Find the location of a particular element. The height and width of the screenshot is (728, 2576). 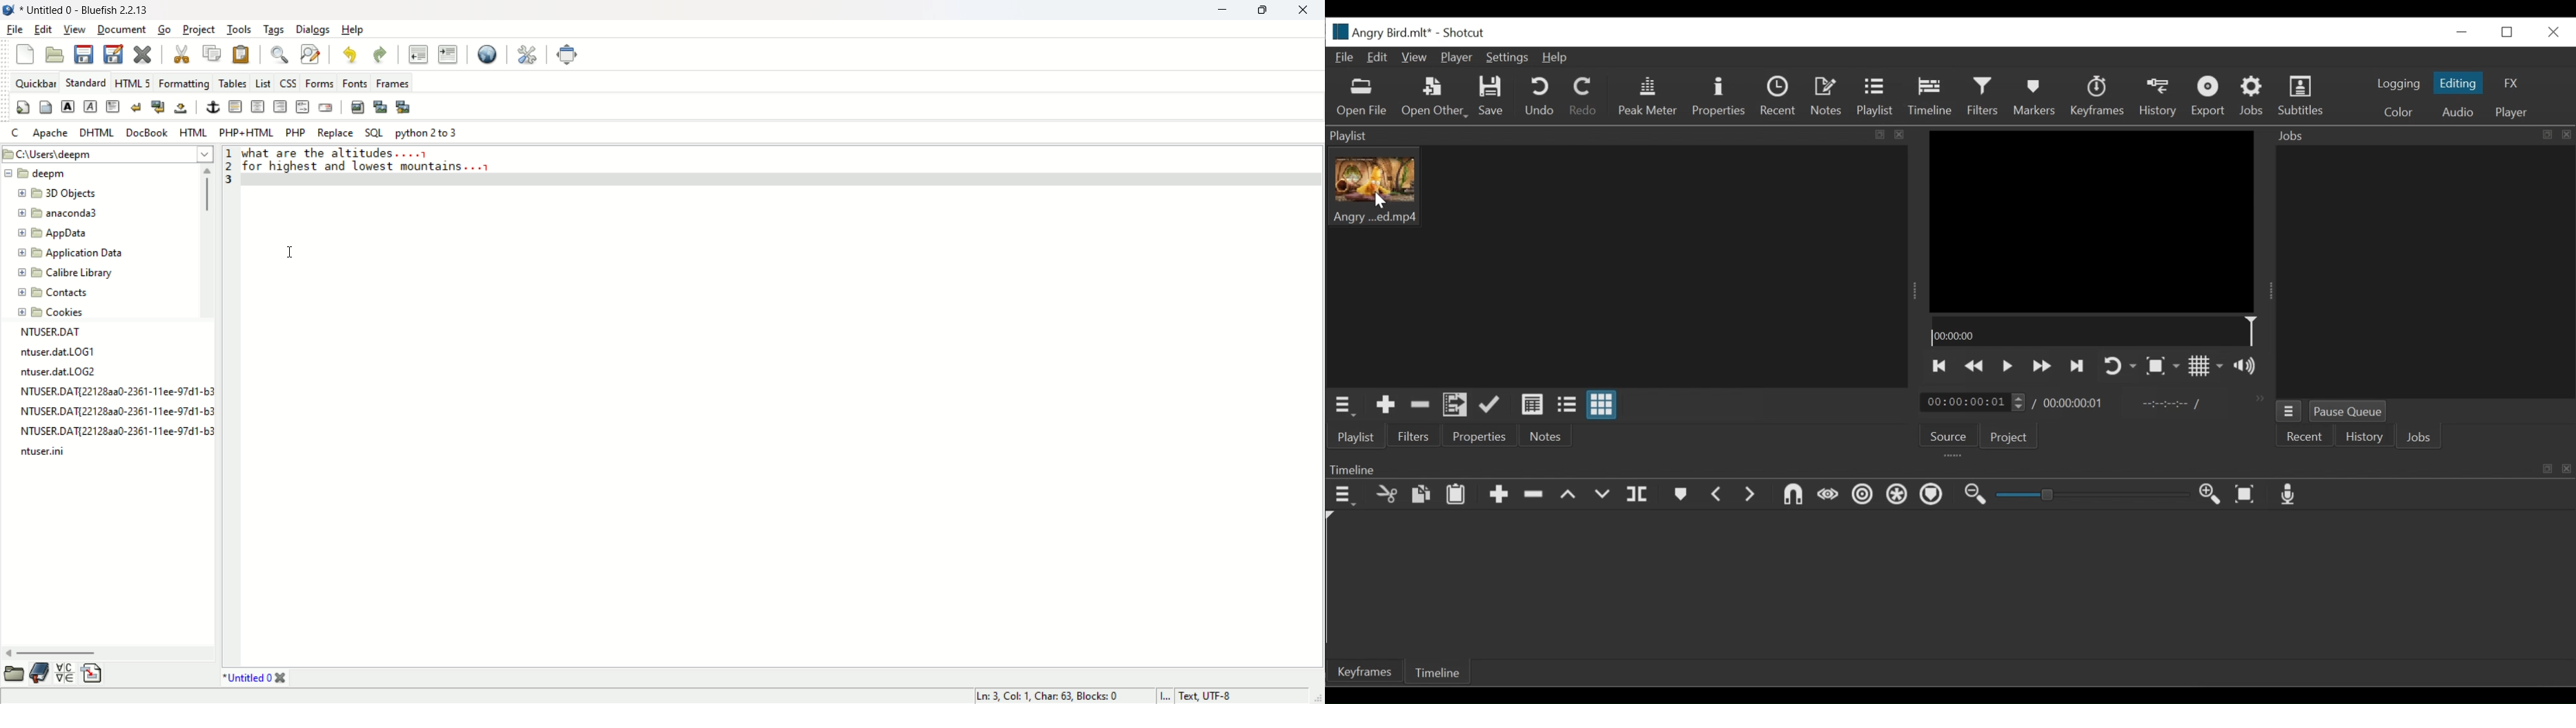

PHP is located at coordinates (296, 133).